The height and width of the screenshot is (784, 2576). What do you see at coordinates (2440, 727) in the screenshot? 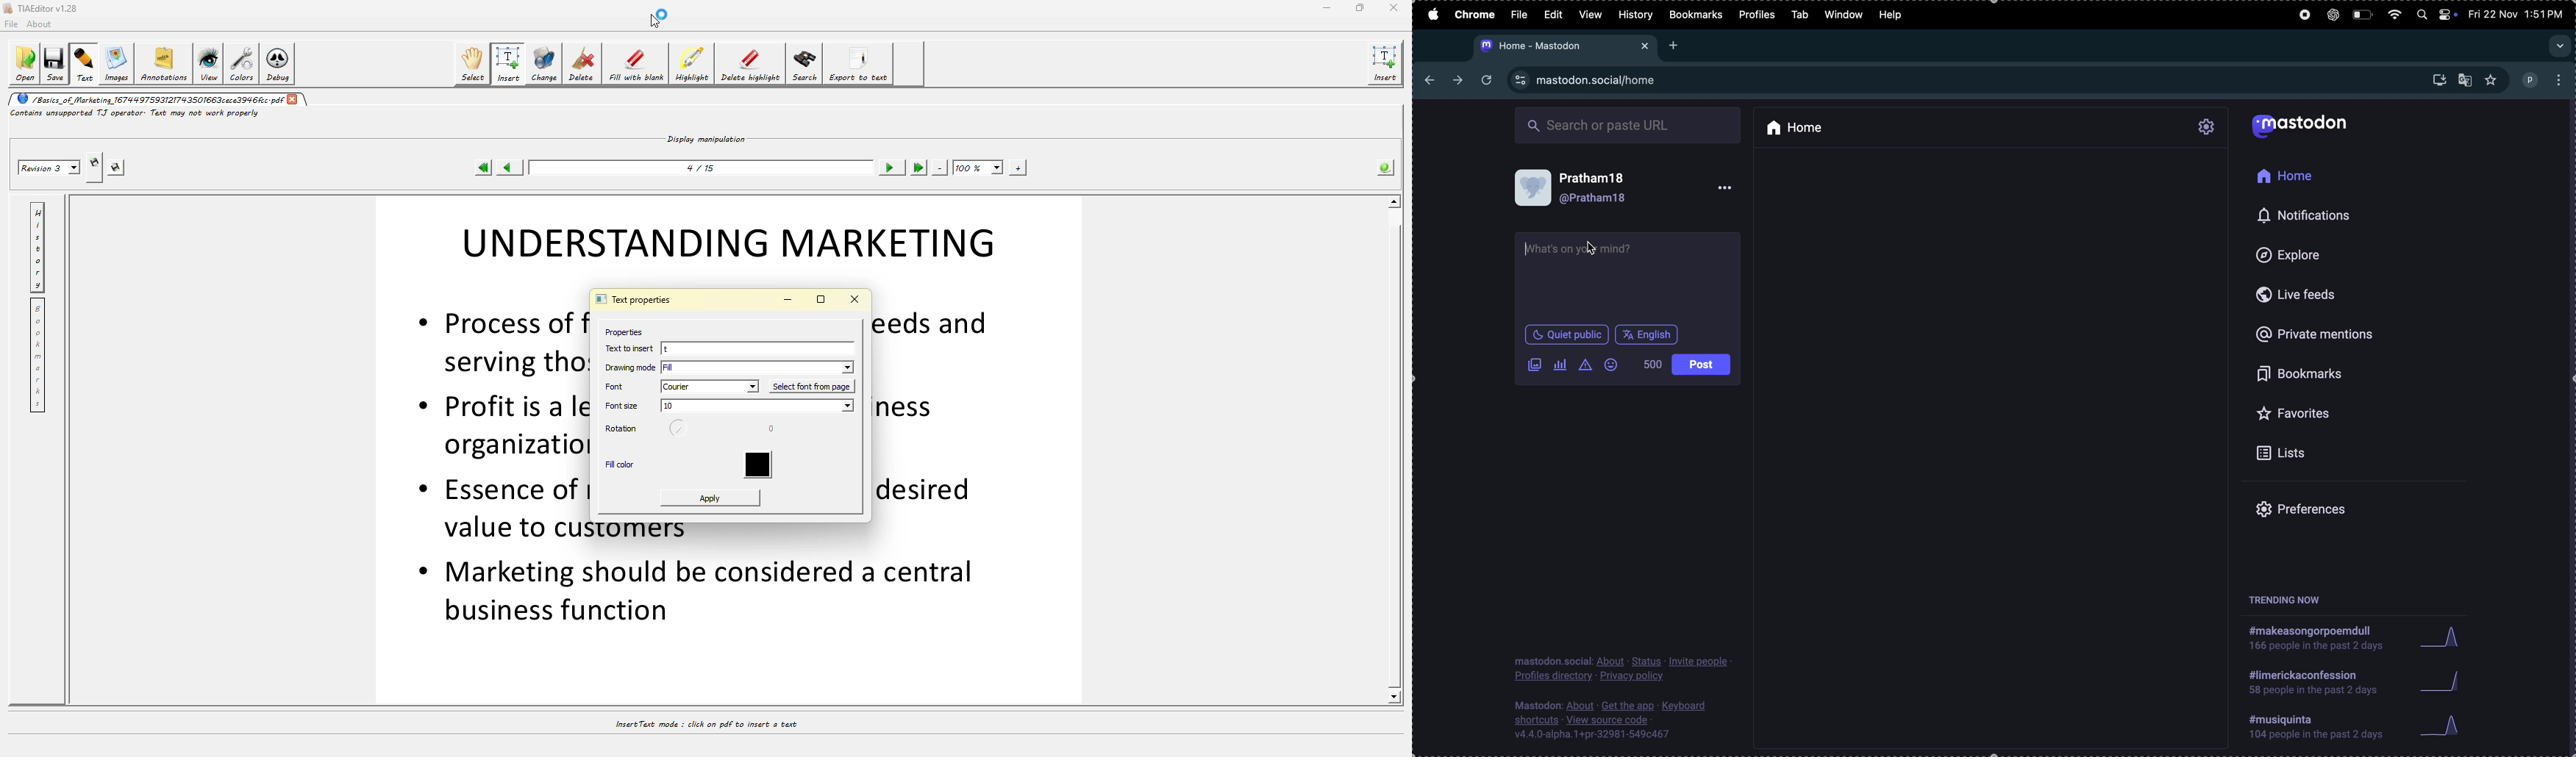
I see `graphs` at bounding box center [2440, 727].